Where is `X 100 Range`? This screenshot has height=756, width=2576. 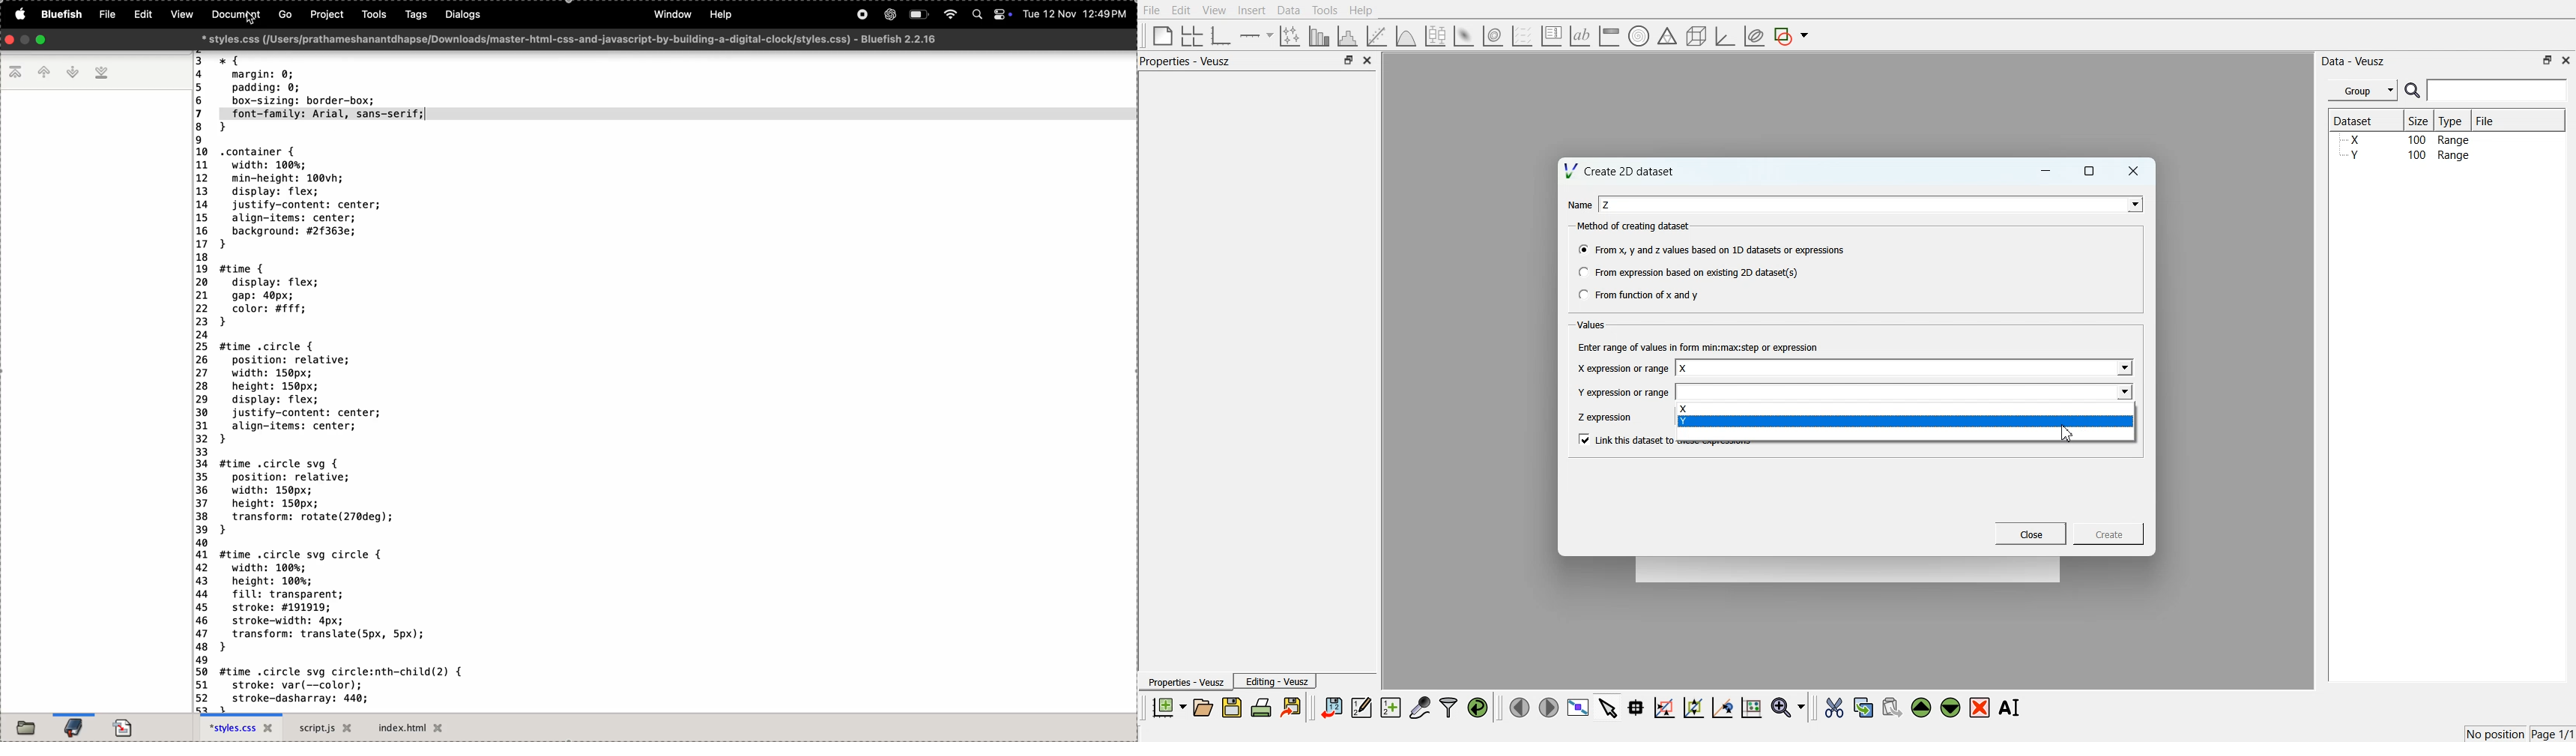
X 100 Range is located at coordinates (2406, 139).